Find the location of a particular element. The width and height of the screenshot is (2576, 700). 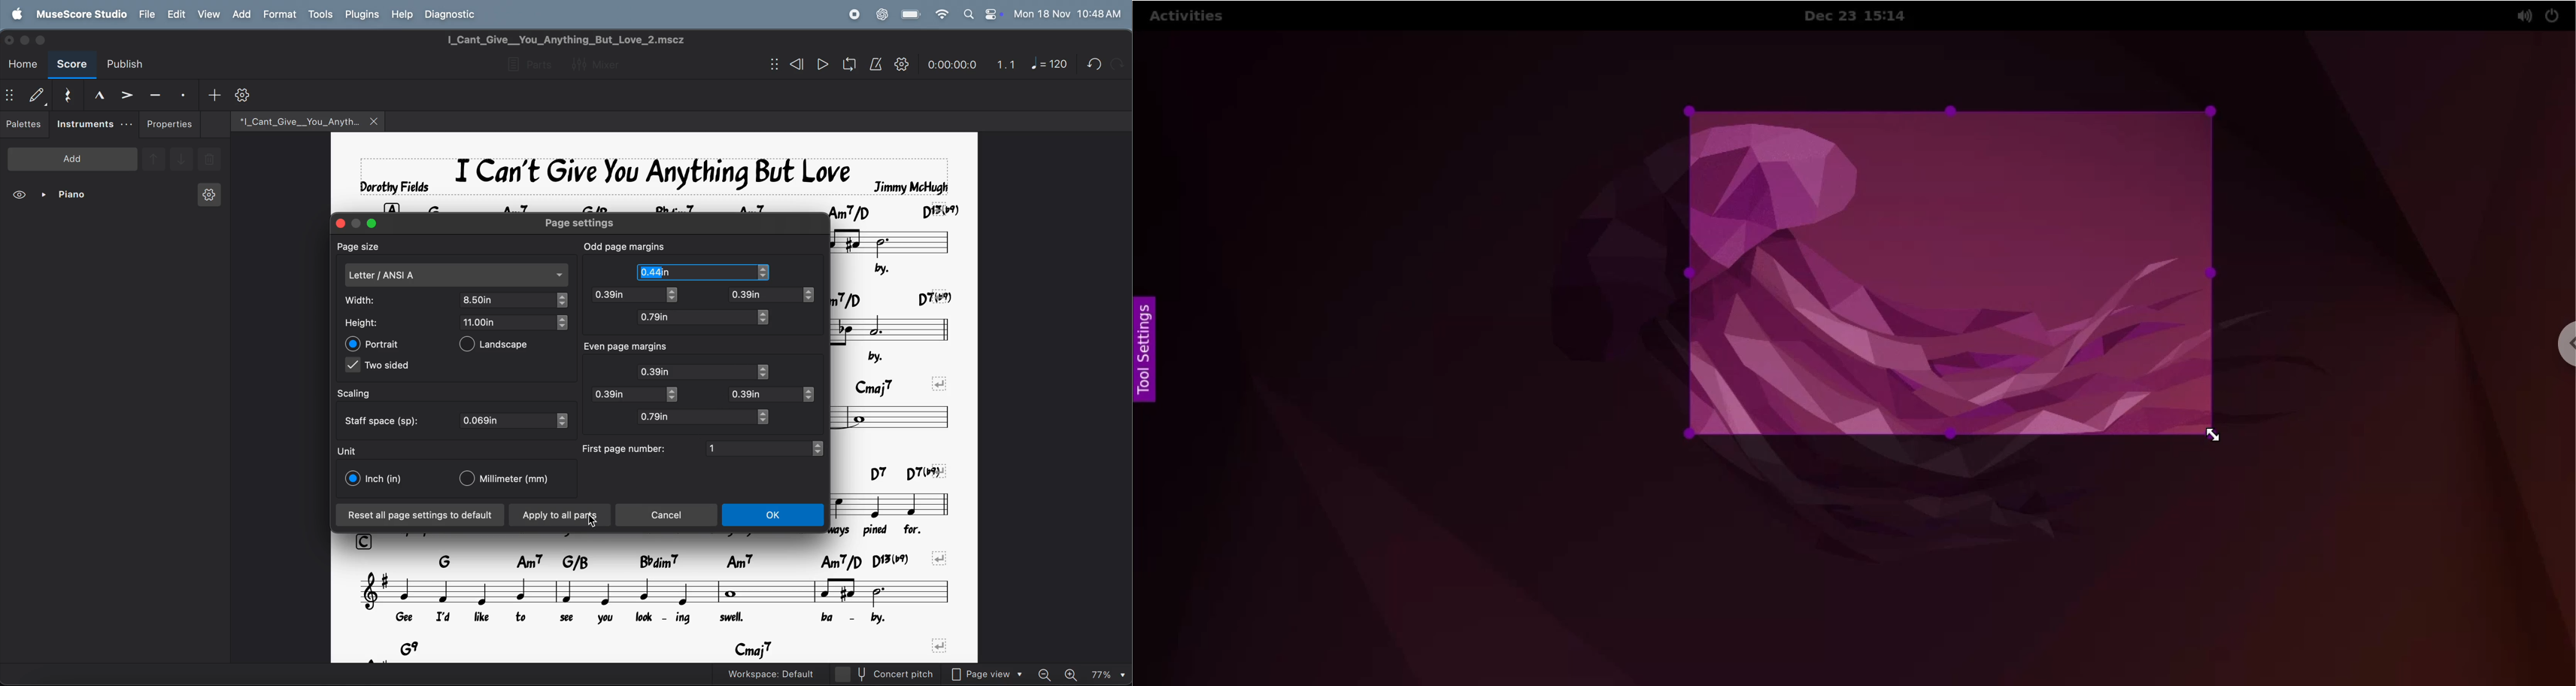

apply to all parts is located at coordinates (561, 516).